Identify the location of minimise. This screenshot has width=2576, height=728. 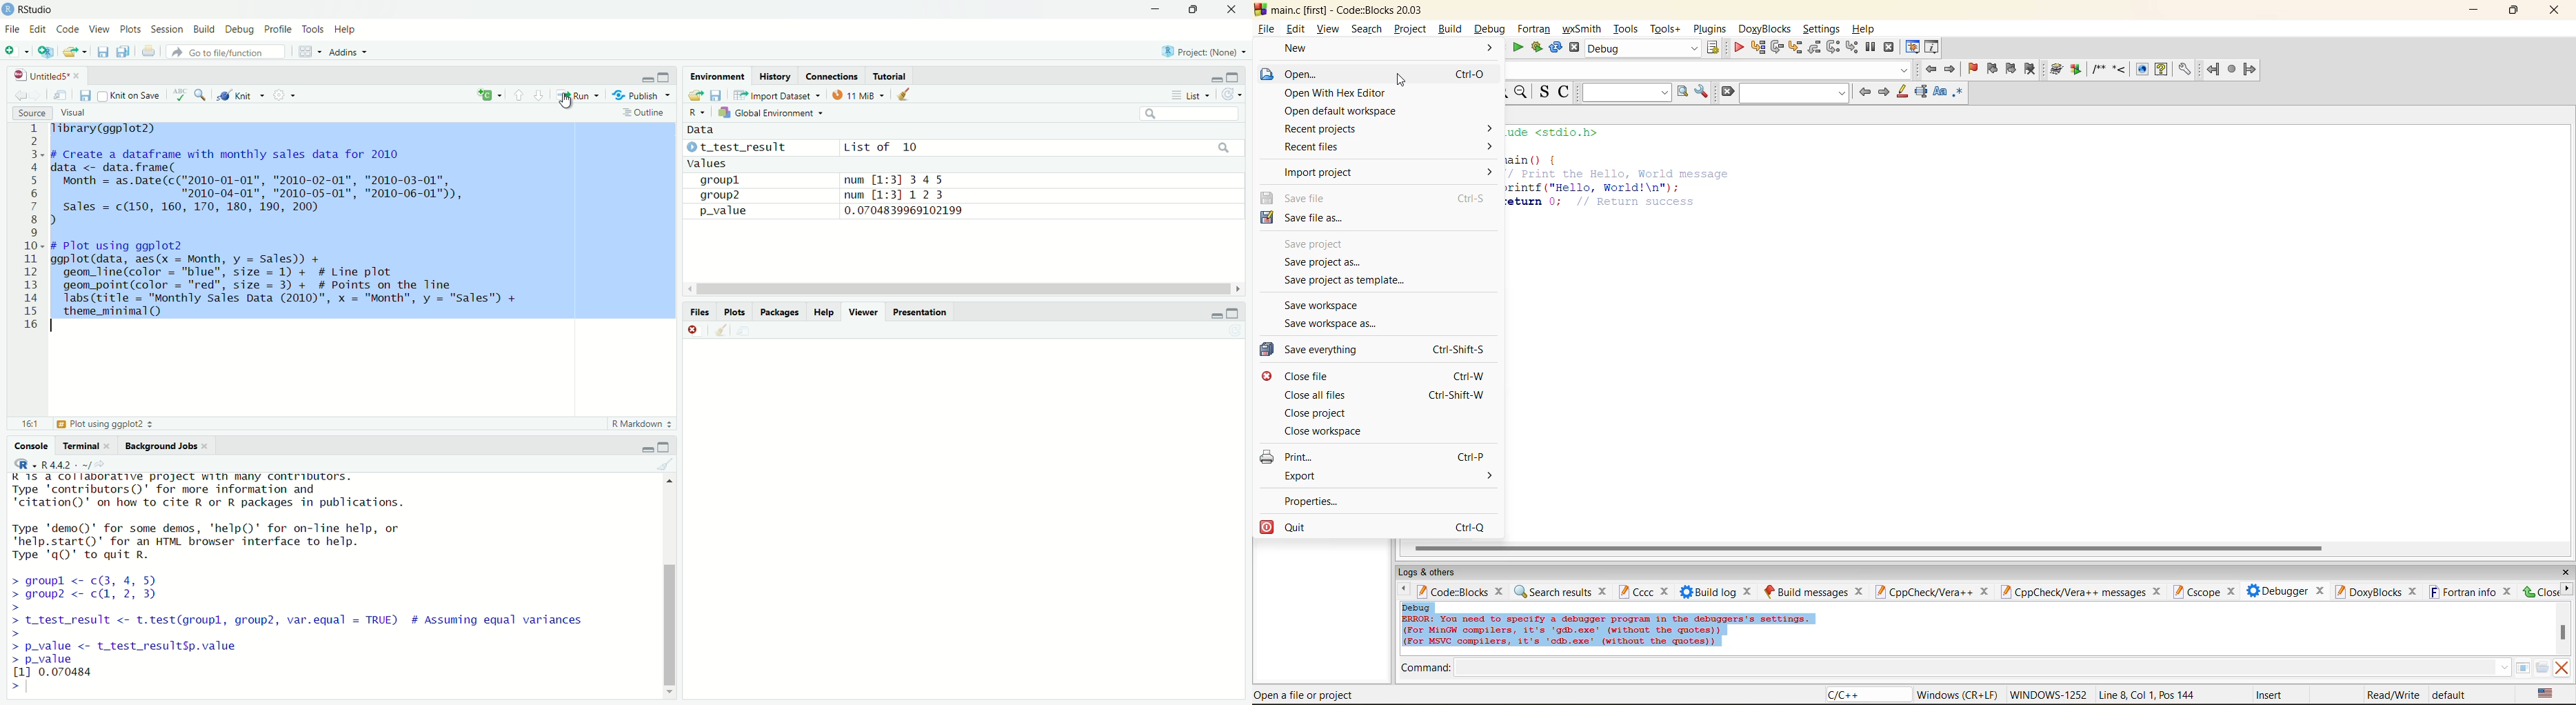
(645, 76).